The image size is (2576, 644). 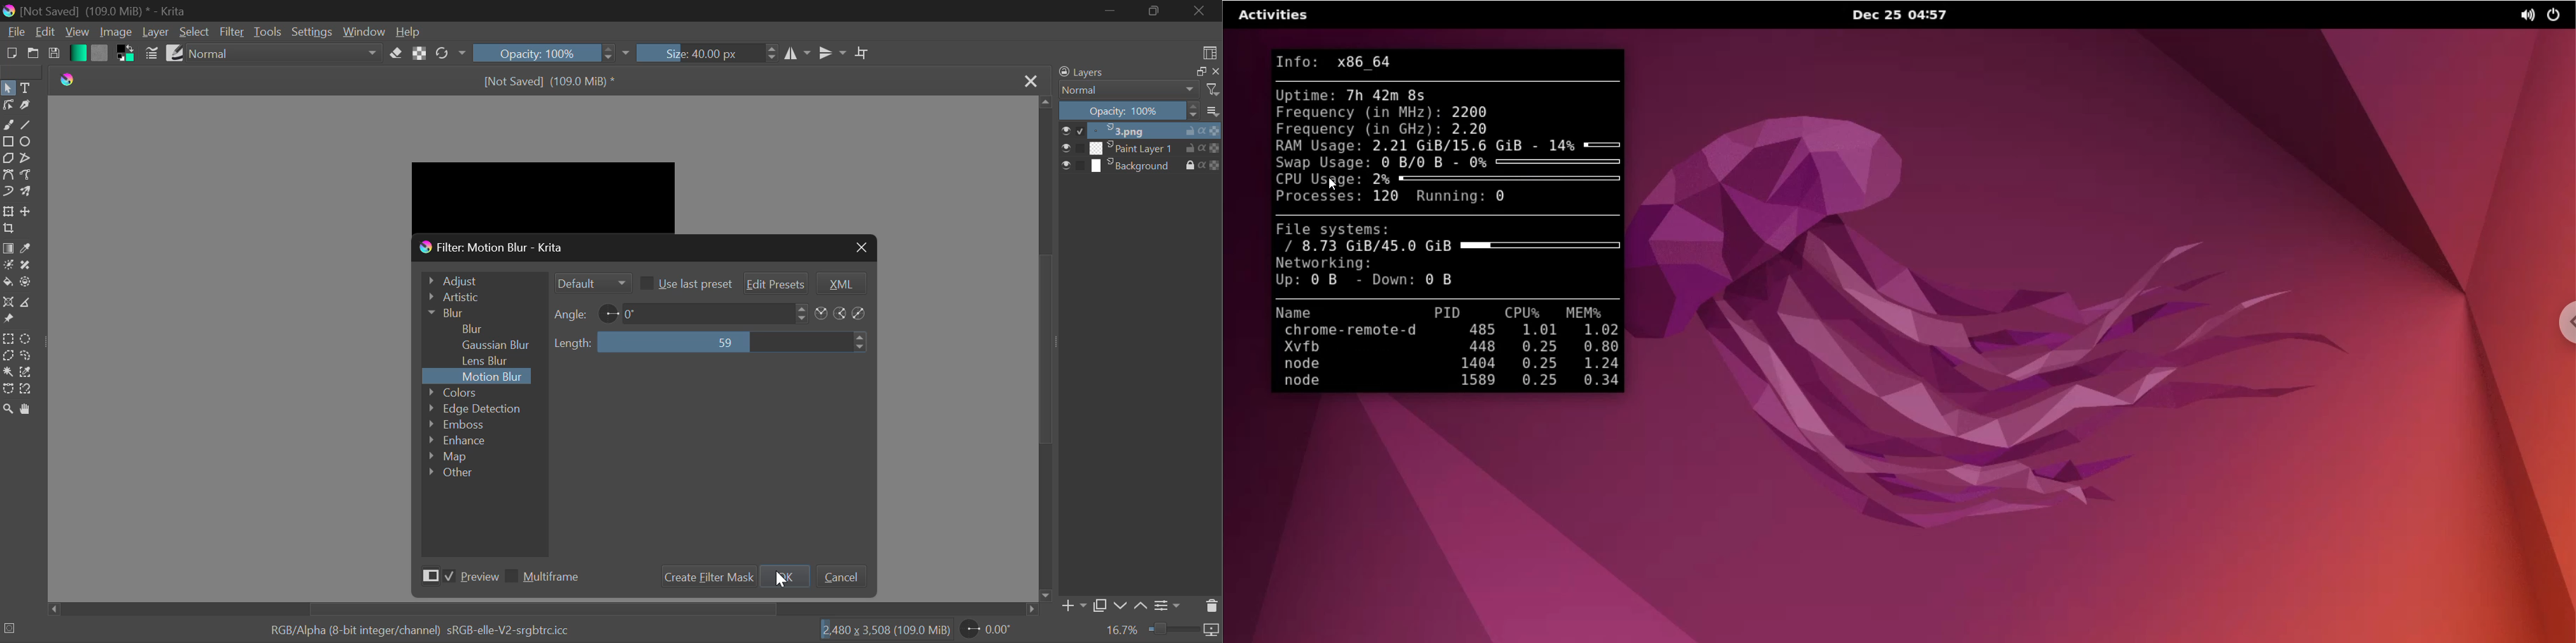 What do you see at coordinates (1141, 166) in the screenshot?
I see `Background` at bounding box center [1141, 166].